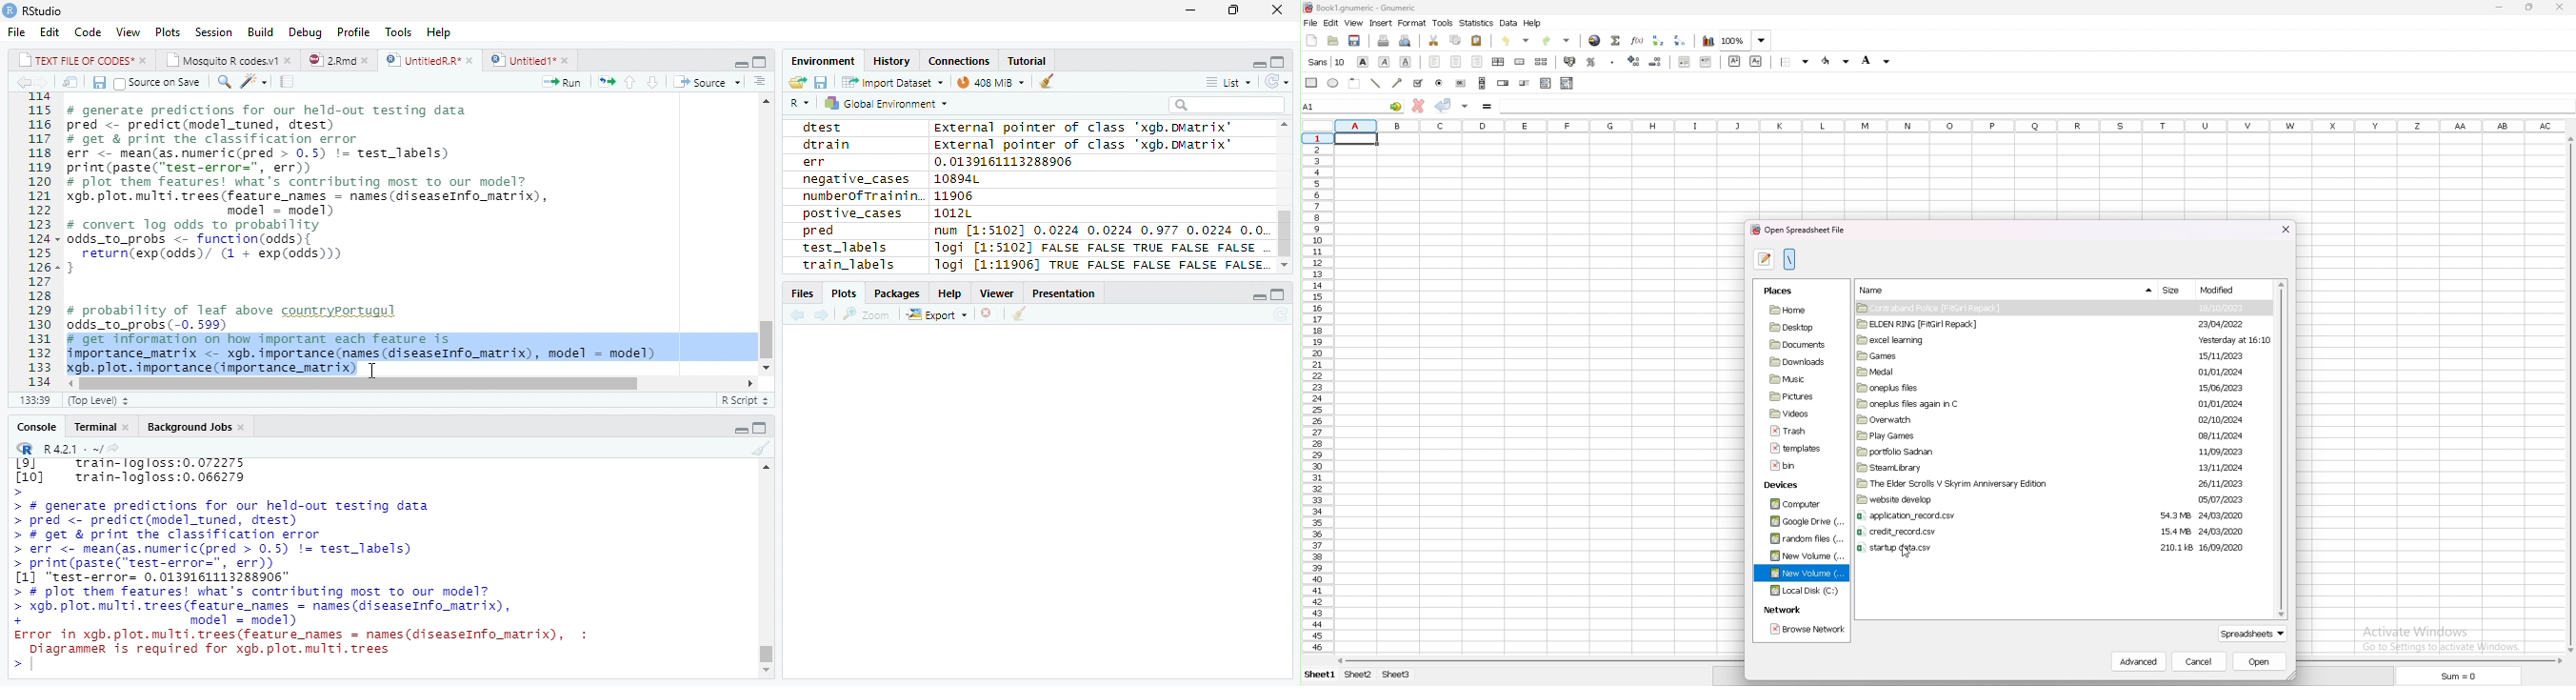  What do you see at coordinates (530, 59) in the screenshot?
I see ` Untitled1* ` at bounding box center [530, 59].